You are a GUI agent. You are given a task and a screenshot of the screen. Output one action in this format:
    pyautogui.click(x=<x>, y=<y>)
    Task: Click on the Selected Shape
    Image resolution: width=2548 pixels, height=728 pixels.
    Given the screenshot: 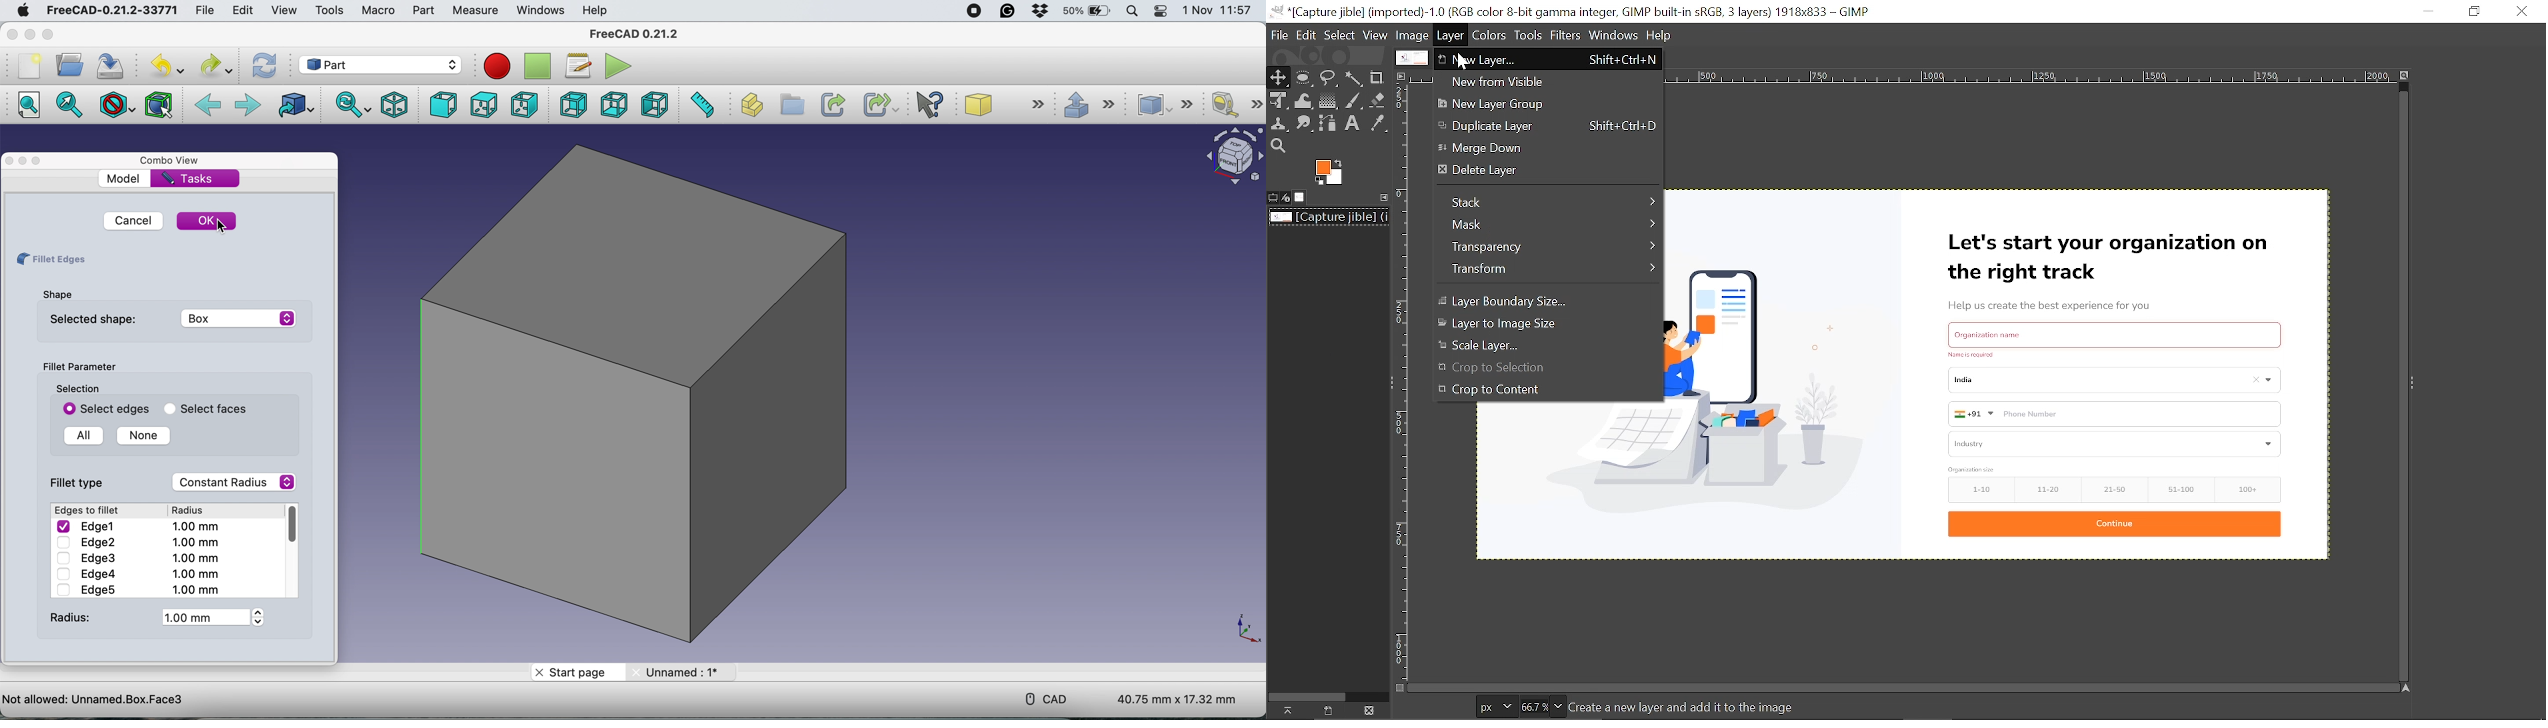 What is the action you would take?
    pyautogui.click(x=169, y=319)
    